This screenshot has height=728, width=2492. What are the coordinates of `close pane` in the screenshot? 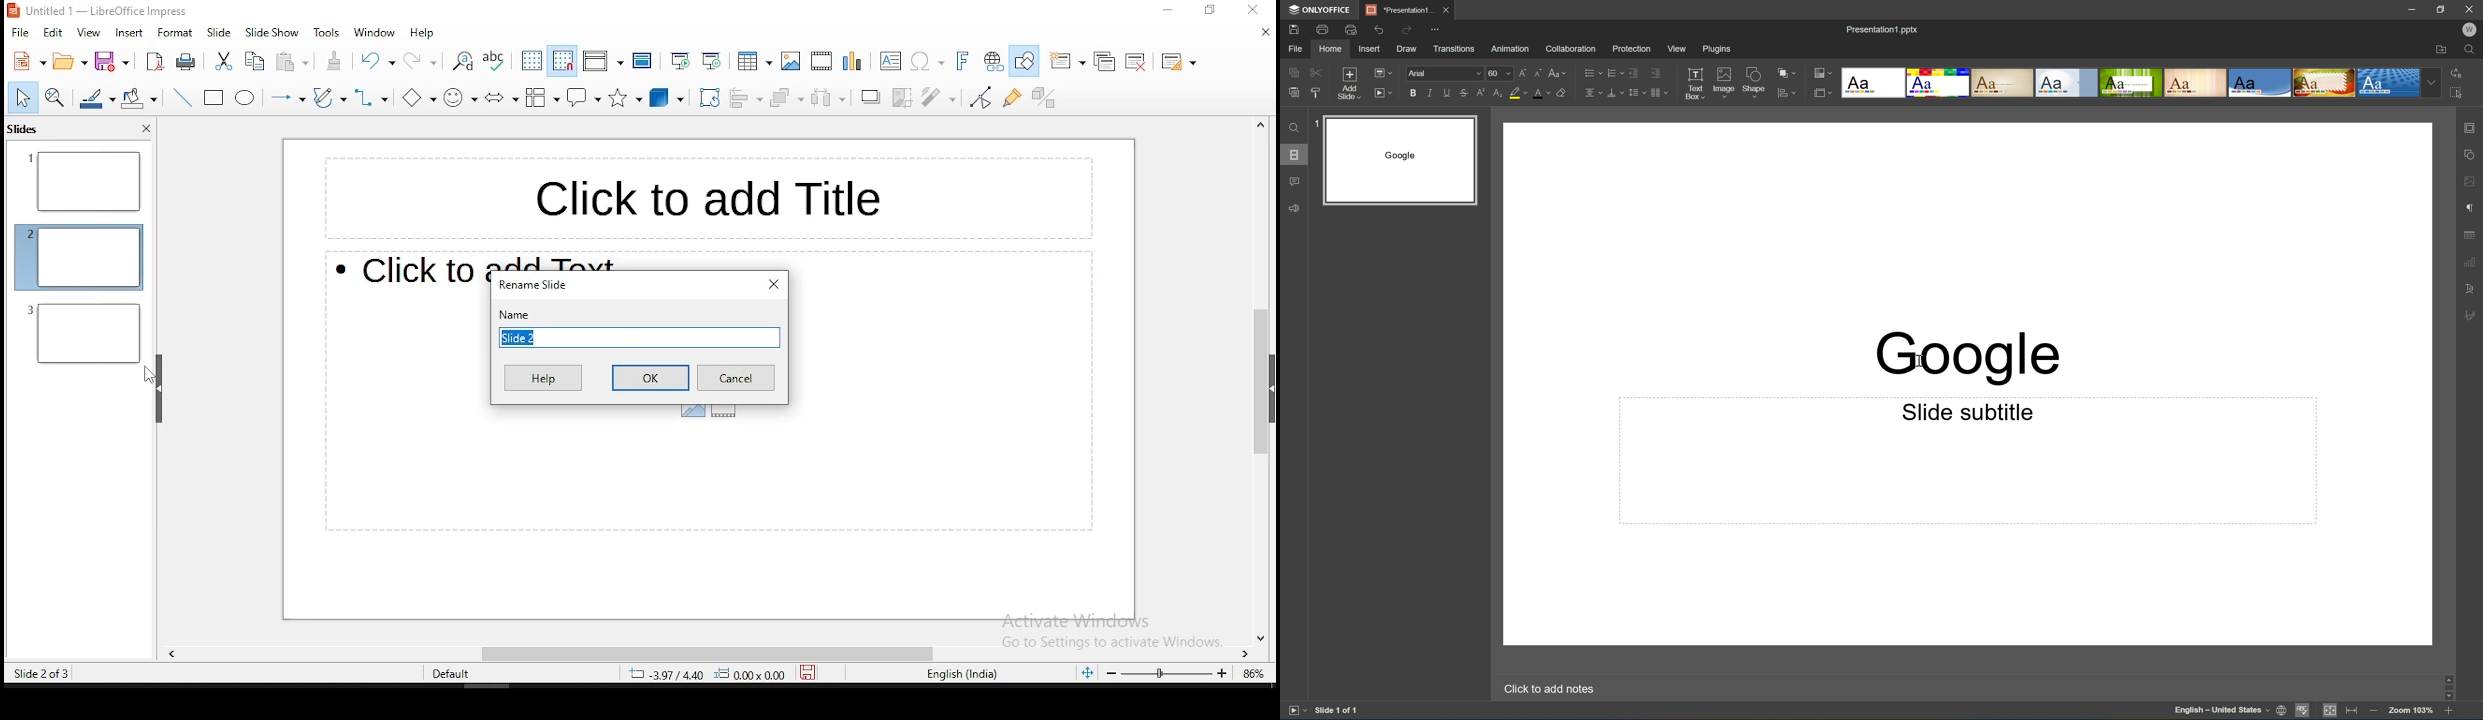 It's located at (145, 129).